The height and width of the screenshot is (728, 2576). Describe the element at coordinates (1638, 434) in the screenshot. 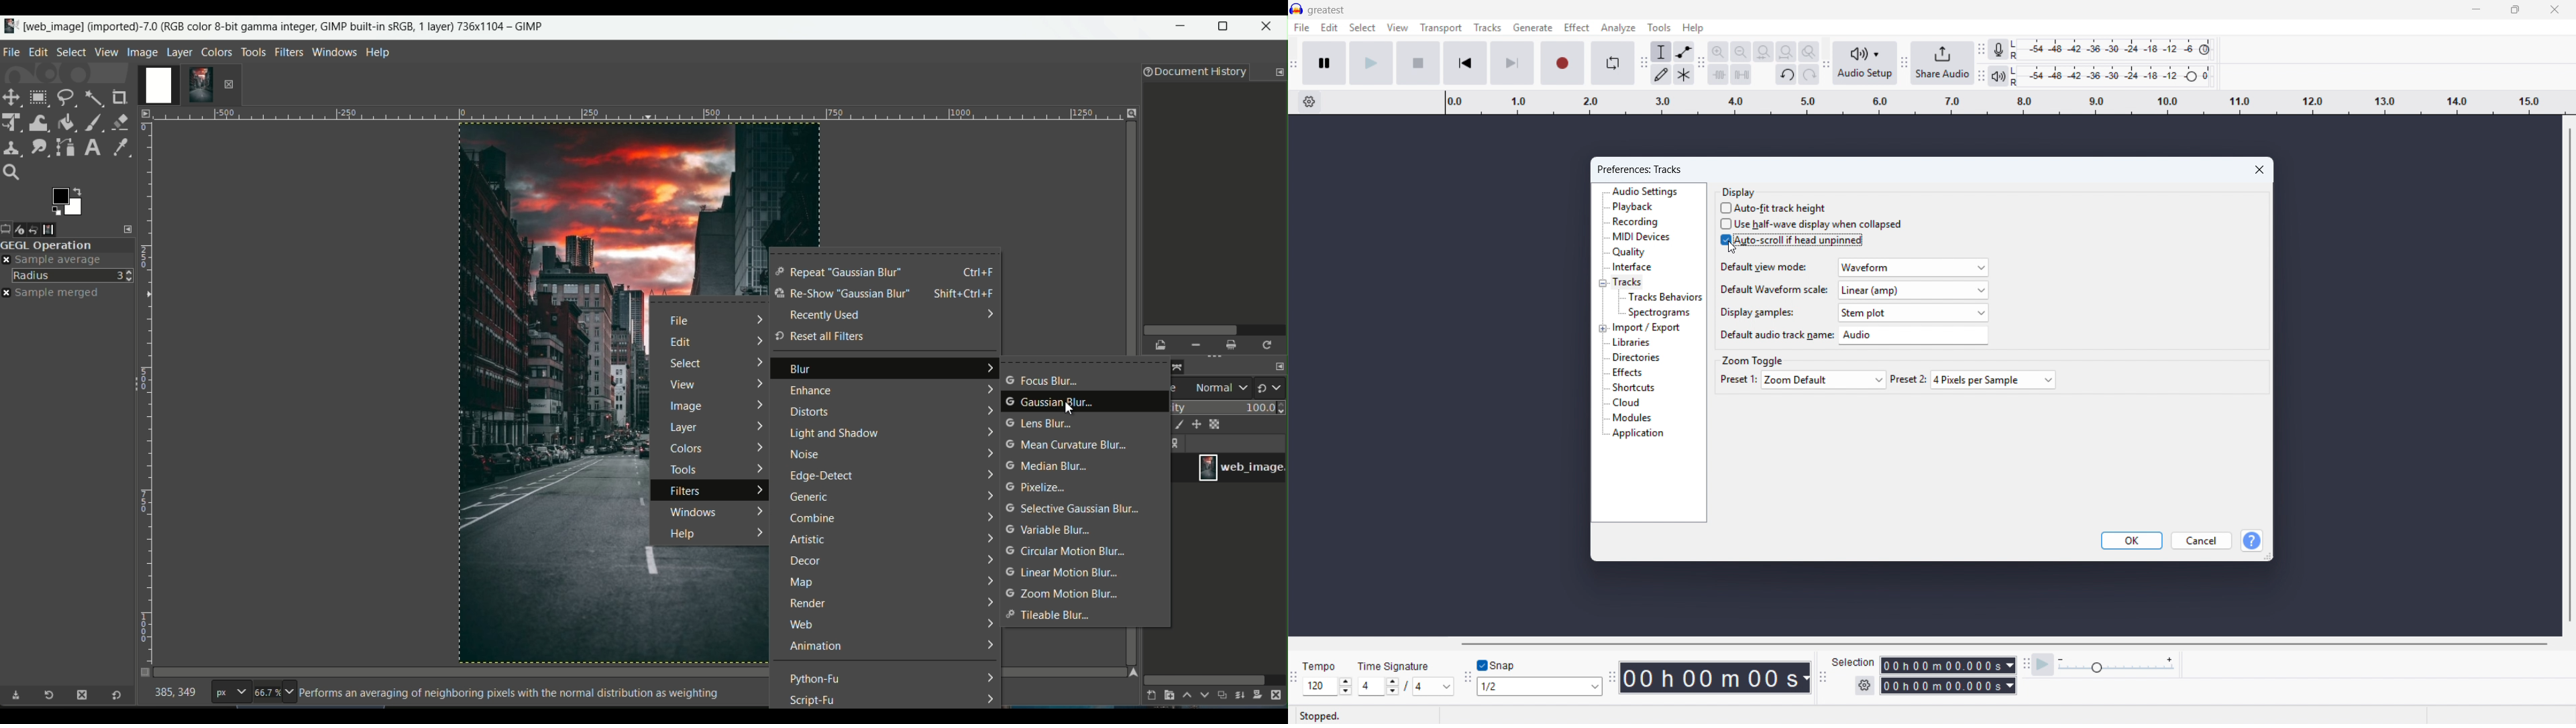

I see `Application ` at that location.